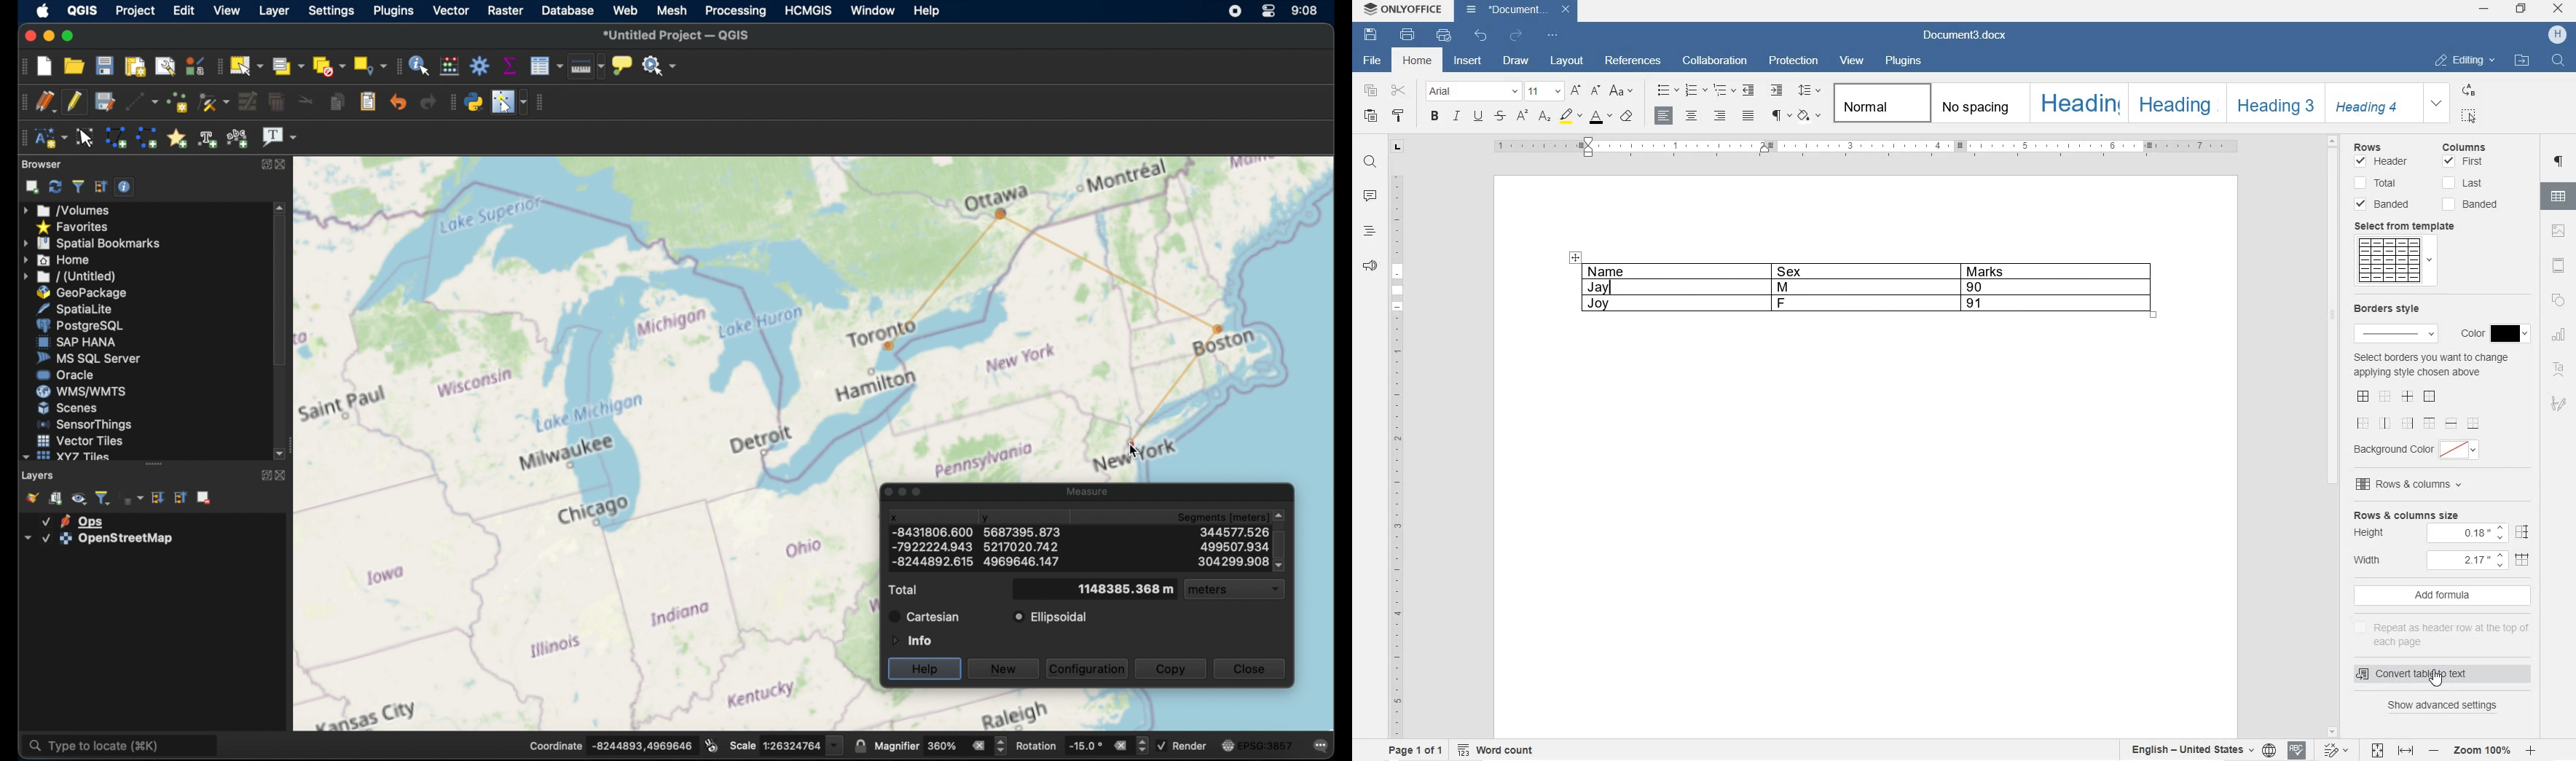  Describe the element at coordinates (2483, 752) in the screenshot. I see `ZOOM IN OR OUT` at that location.